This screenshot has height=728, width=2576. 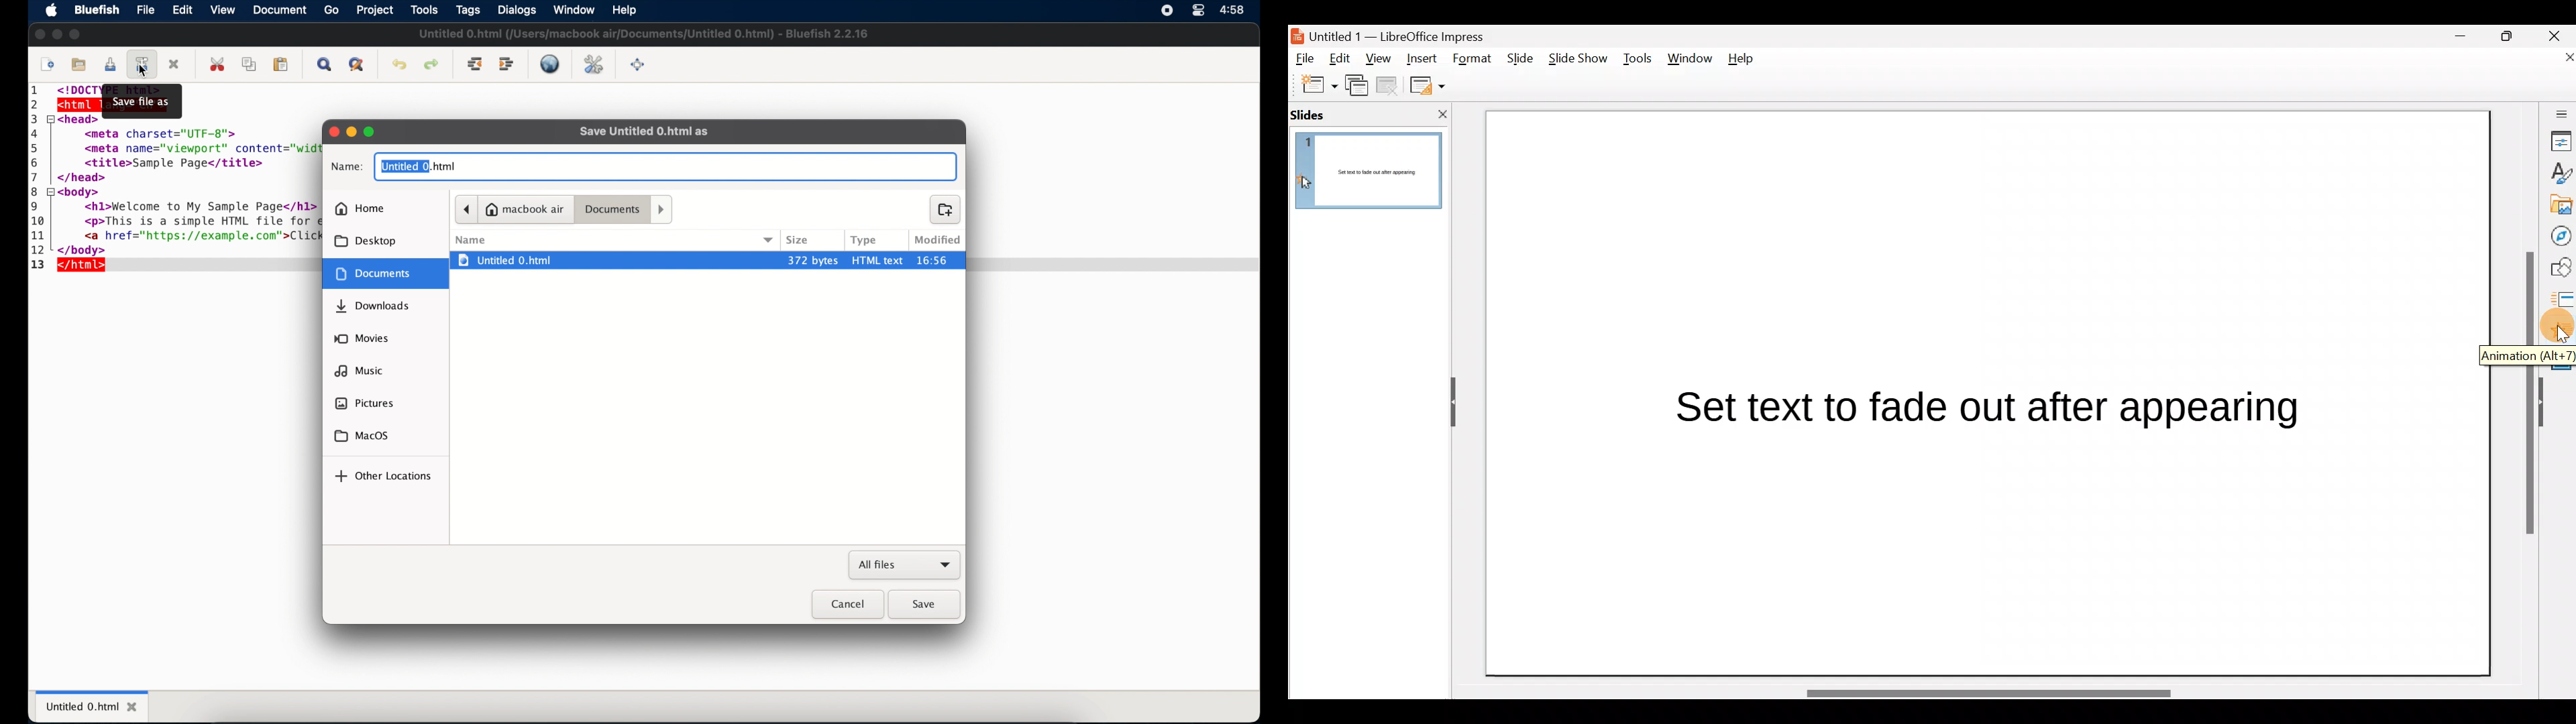 I want to click on untitled 0.html, so click(x=613, y=260).